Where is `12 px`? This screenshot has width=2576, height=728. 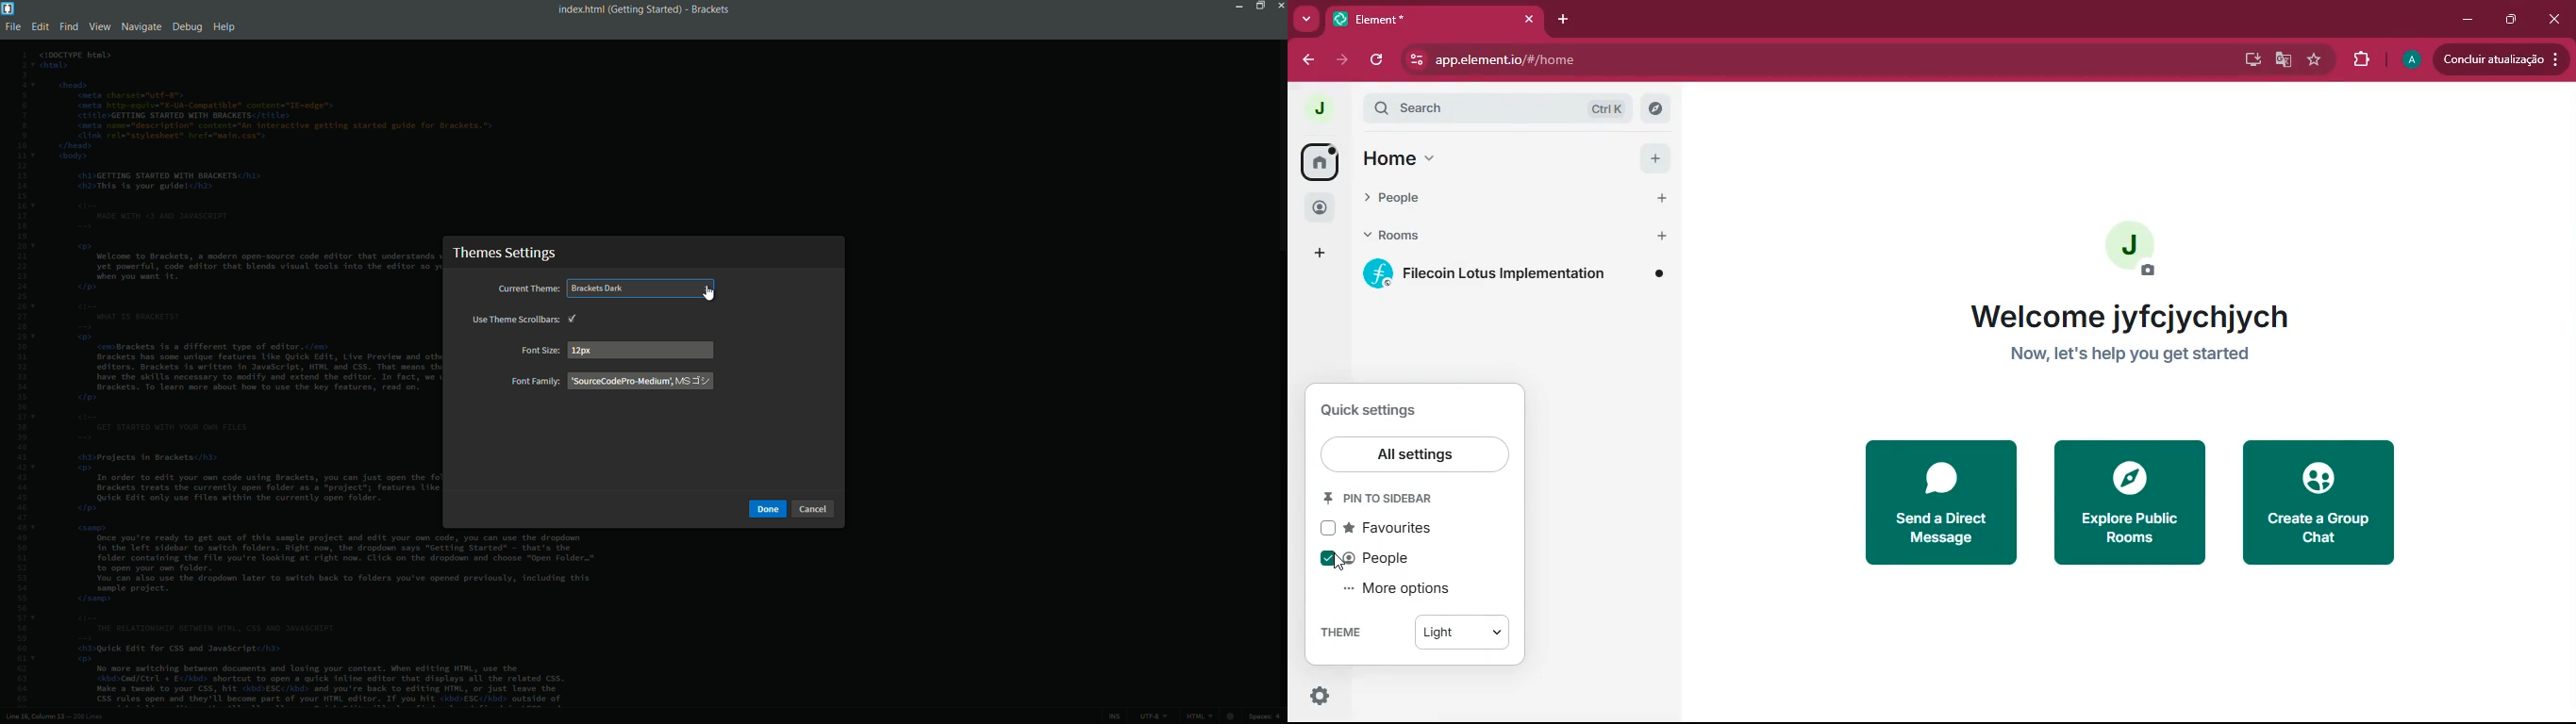 12 px is located at coordinates (581, 350).